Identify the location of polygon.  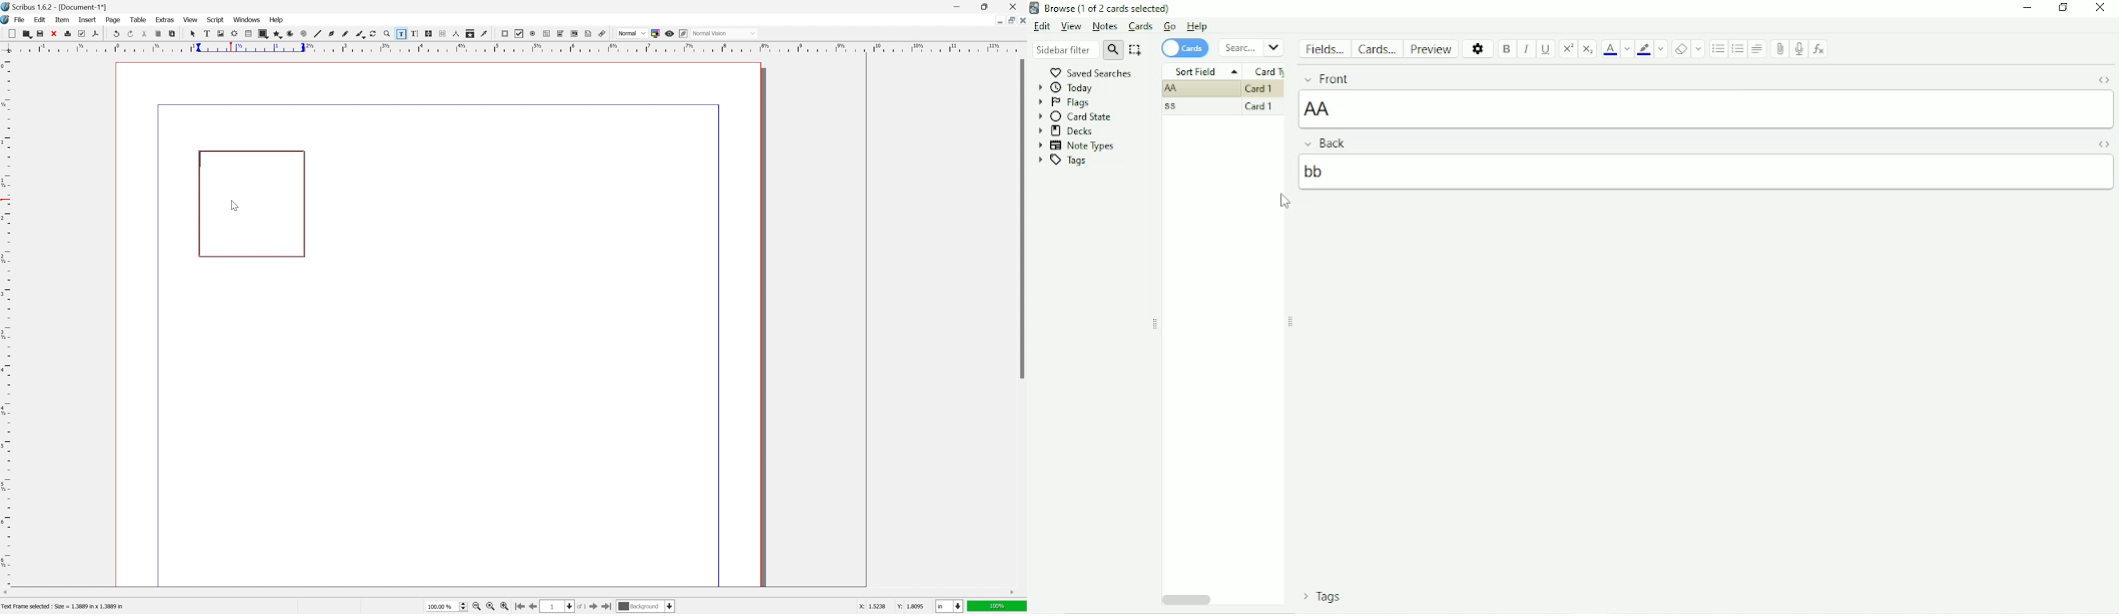
(279, 35).